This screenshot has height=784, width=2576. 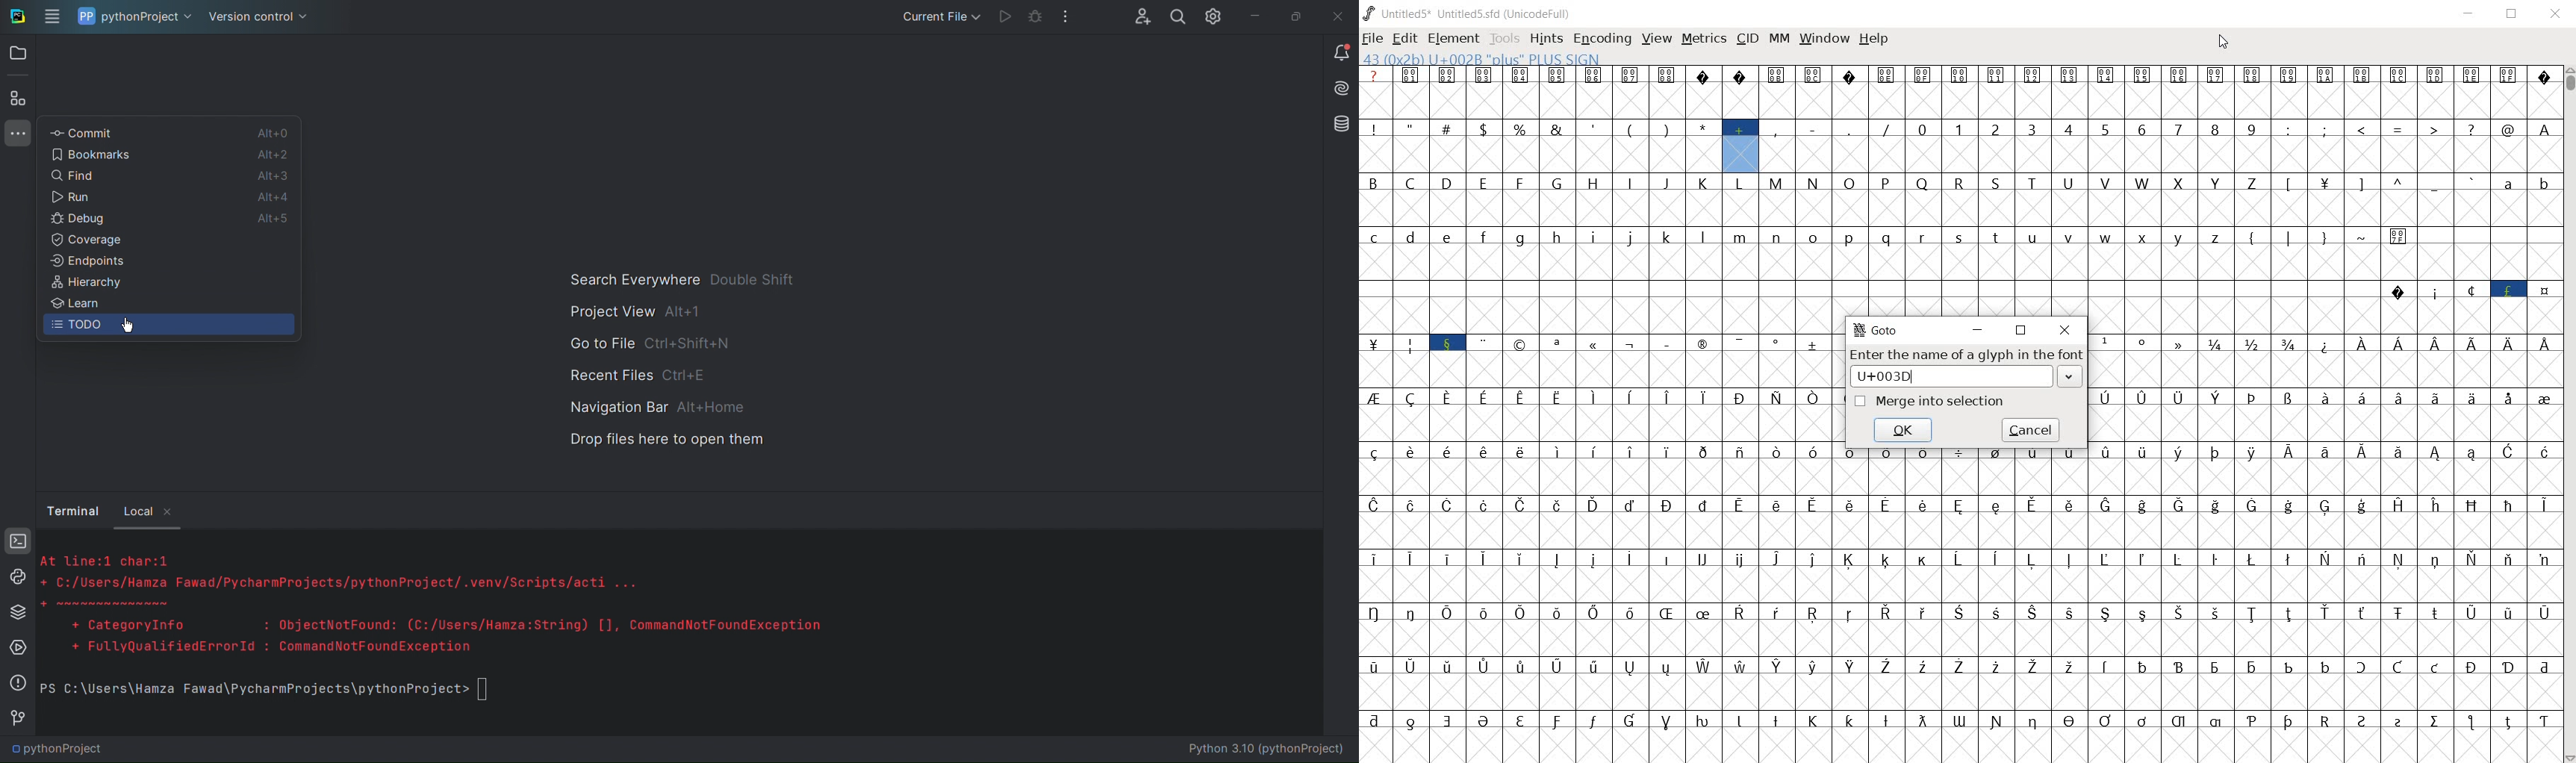 I want to click on Terminal , so click(x=71, y=510).